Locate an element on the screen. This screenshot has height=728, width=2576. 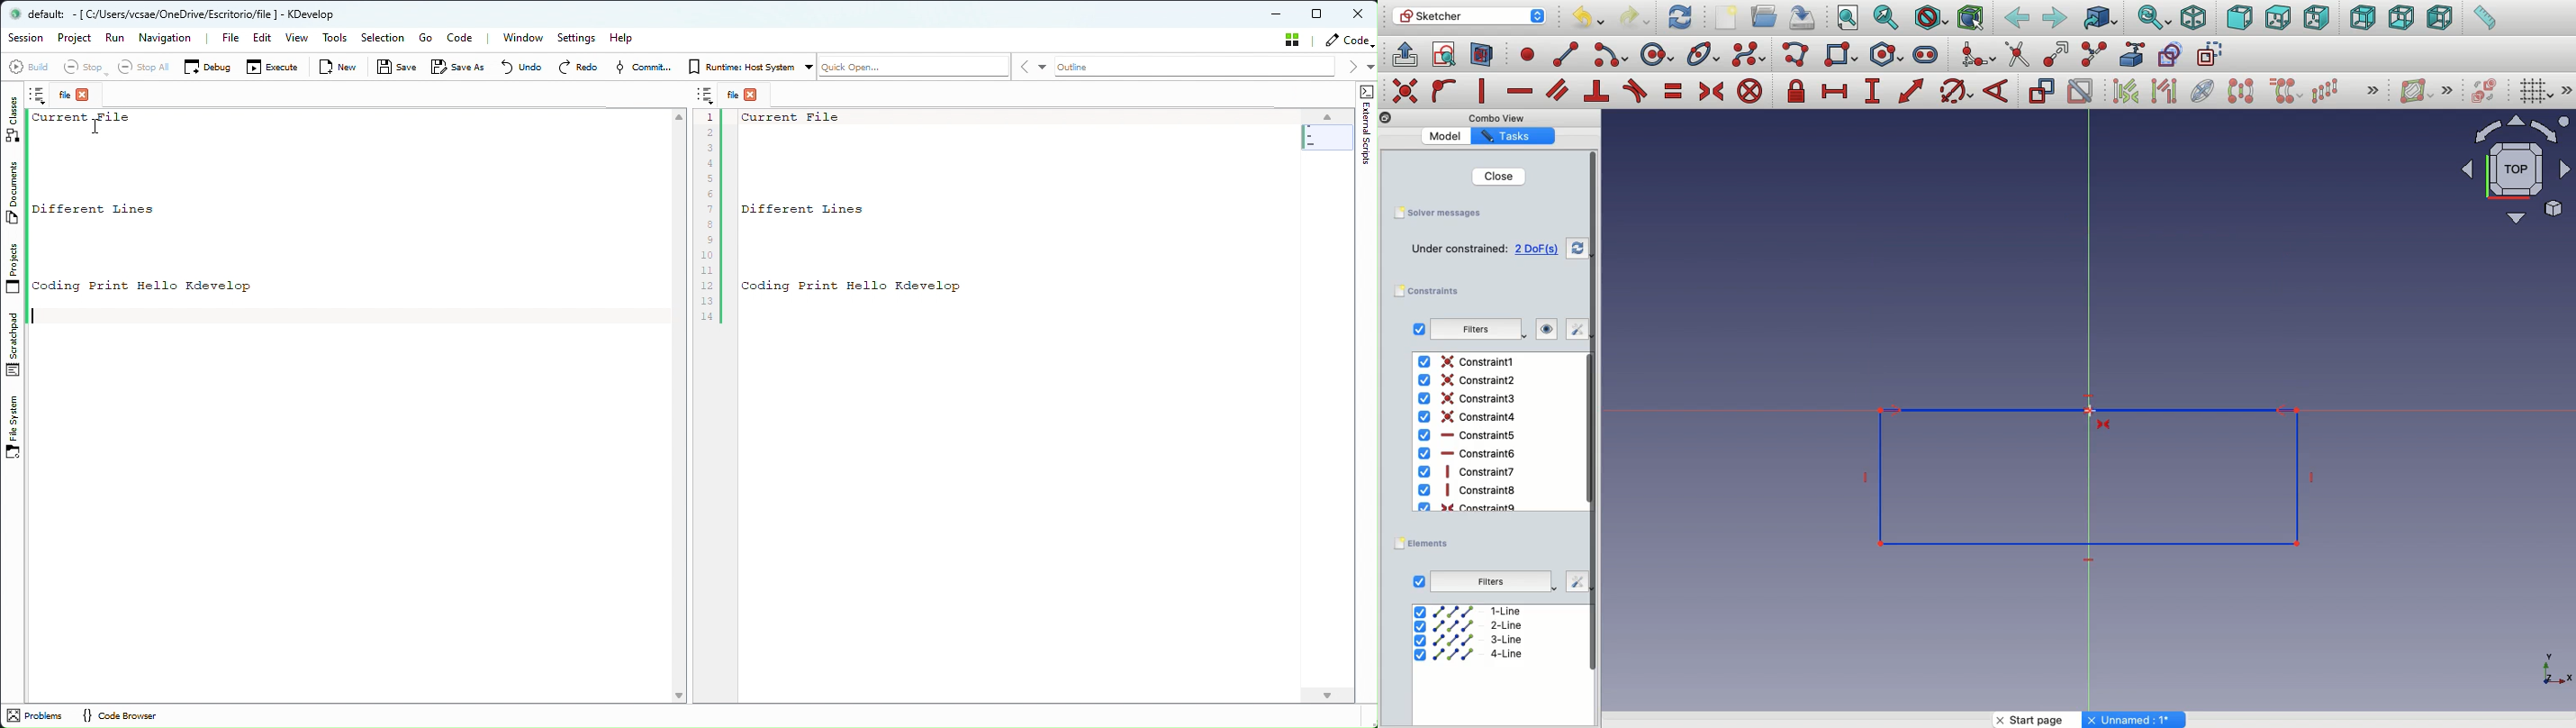
Go to linked object is located at coordinates (2101, 19).